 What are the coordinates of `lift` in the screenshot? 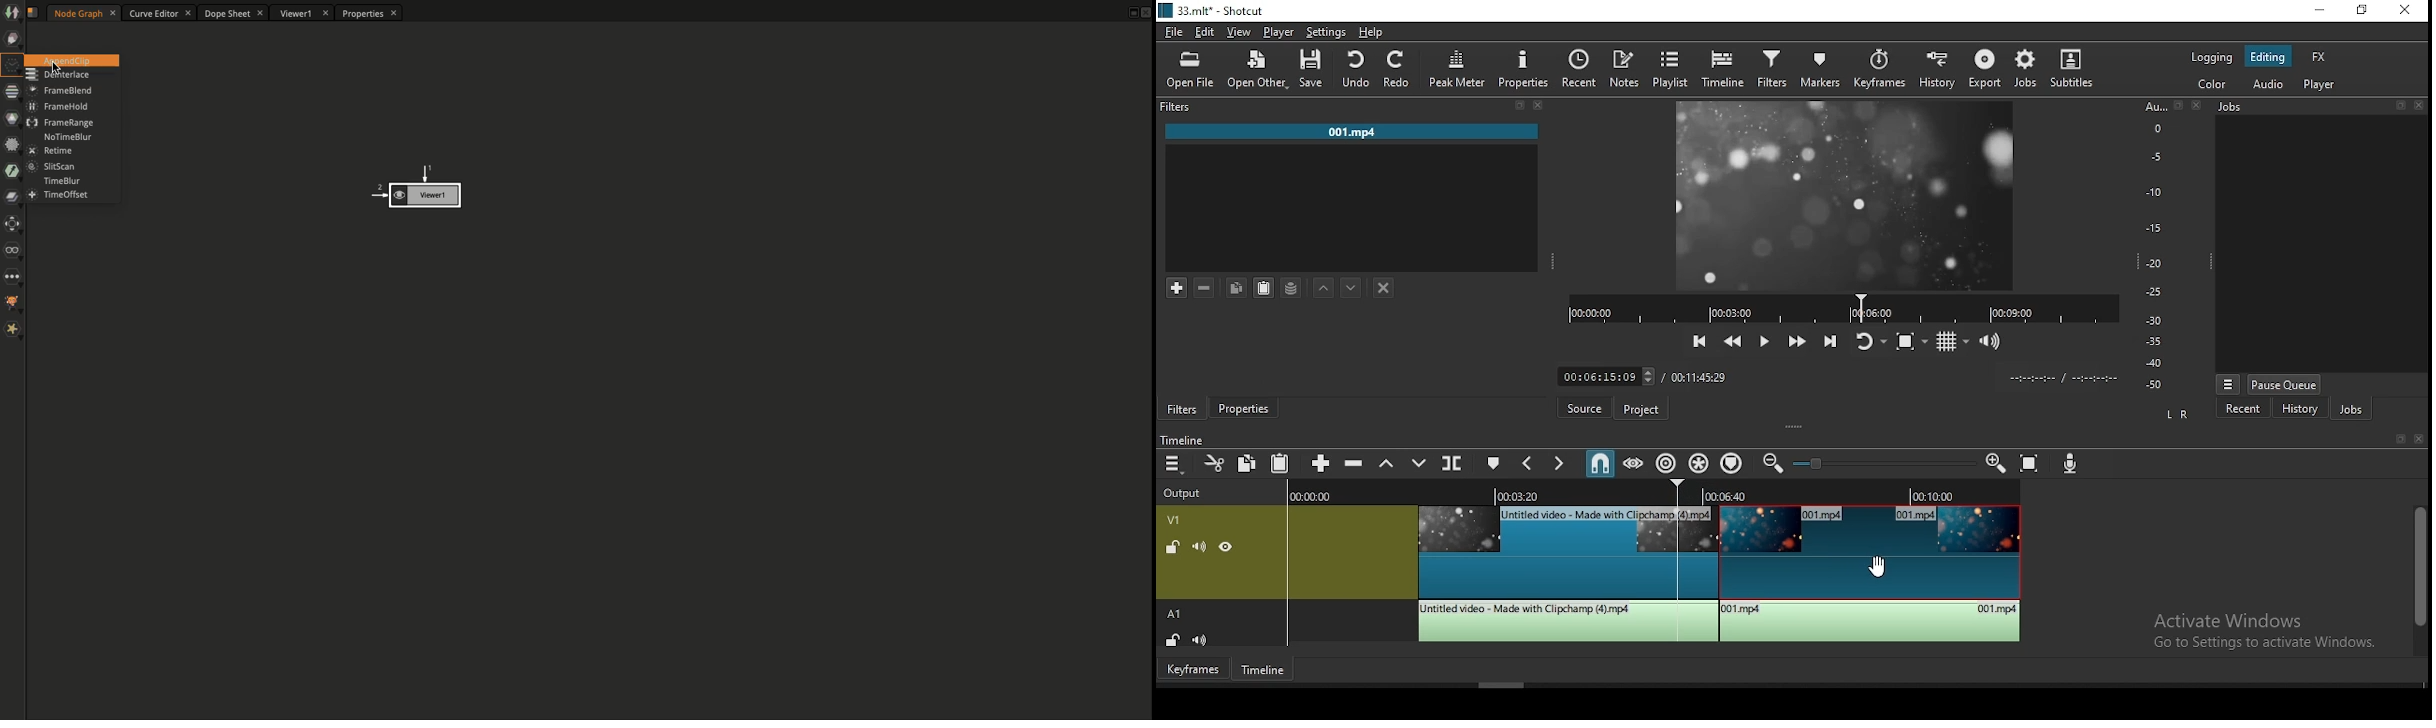 It's located at (1387, 464).